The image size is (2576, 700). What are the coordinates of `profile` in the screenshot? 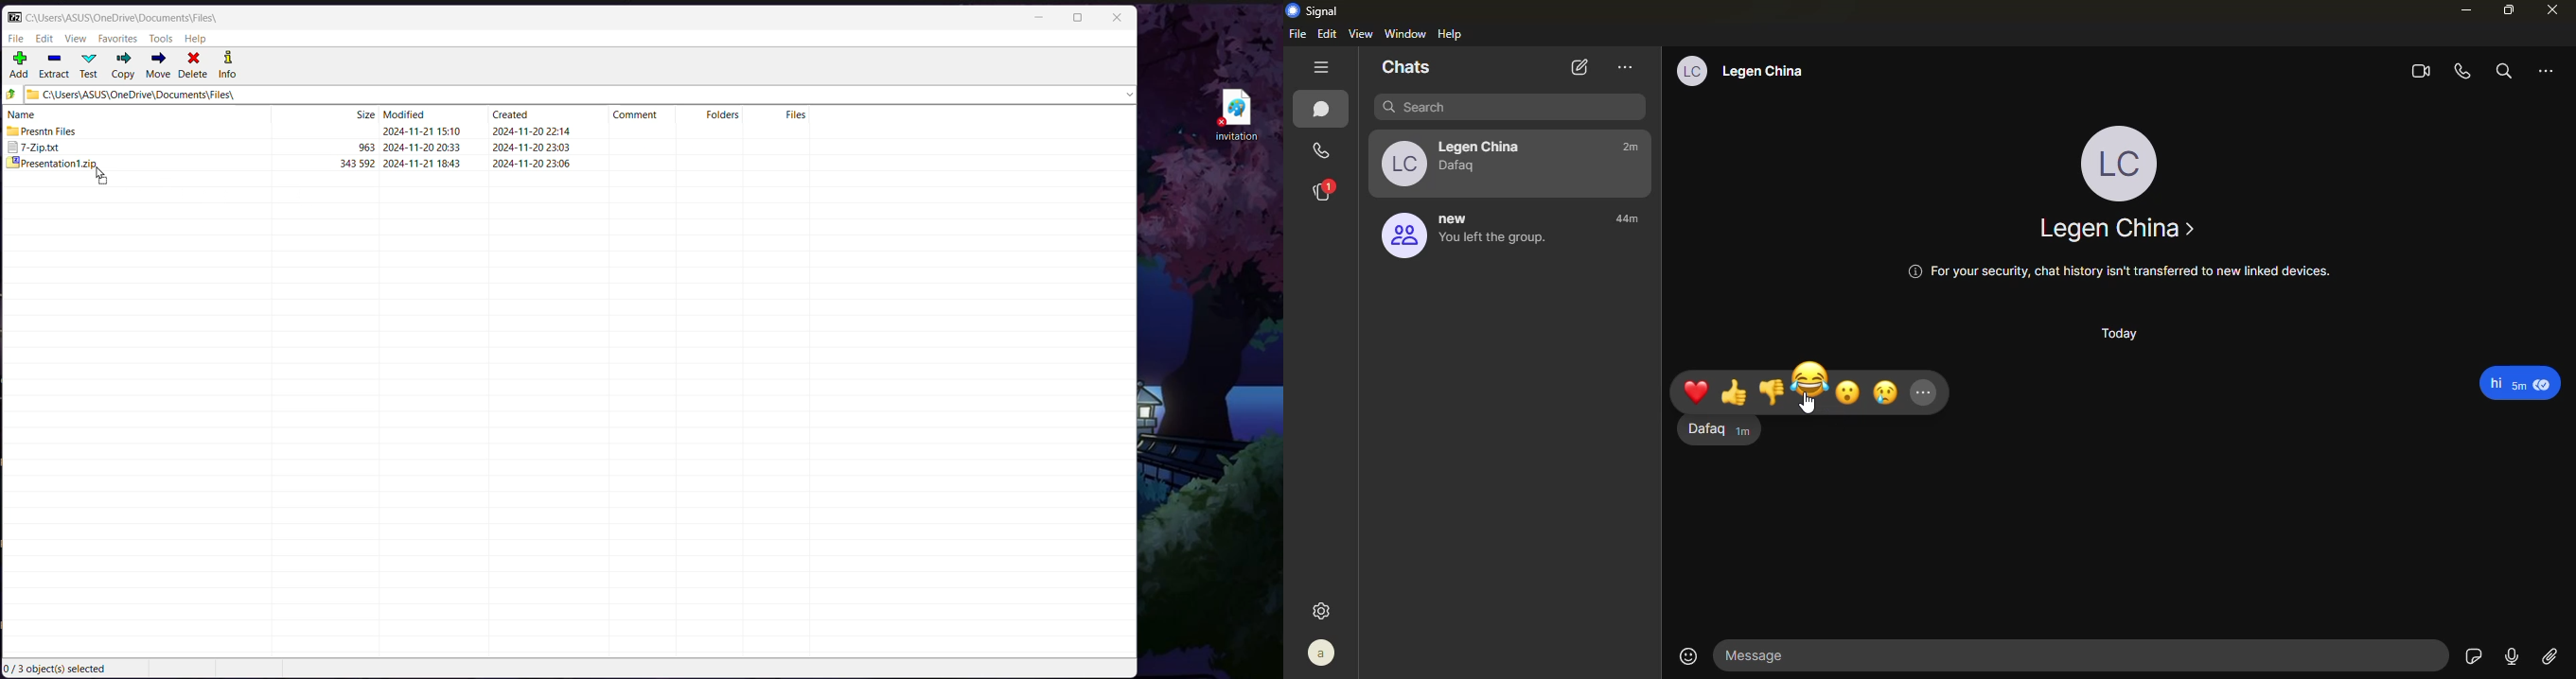 It's located at (1323, 653).